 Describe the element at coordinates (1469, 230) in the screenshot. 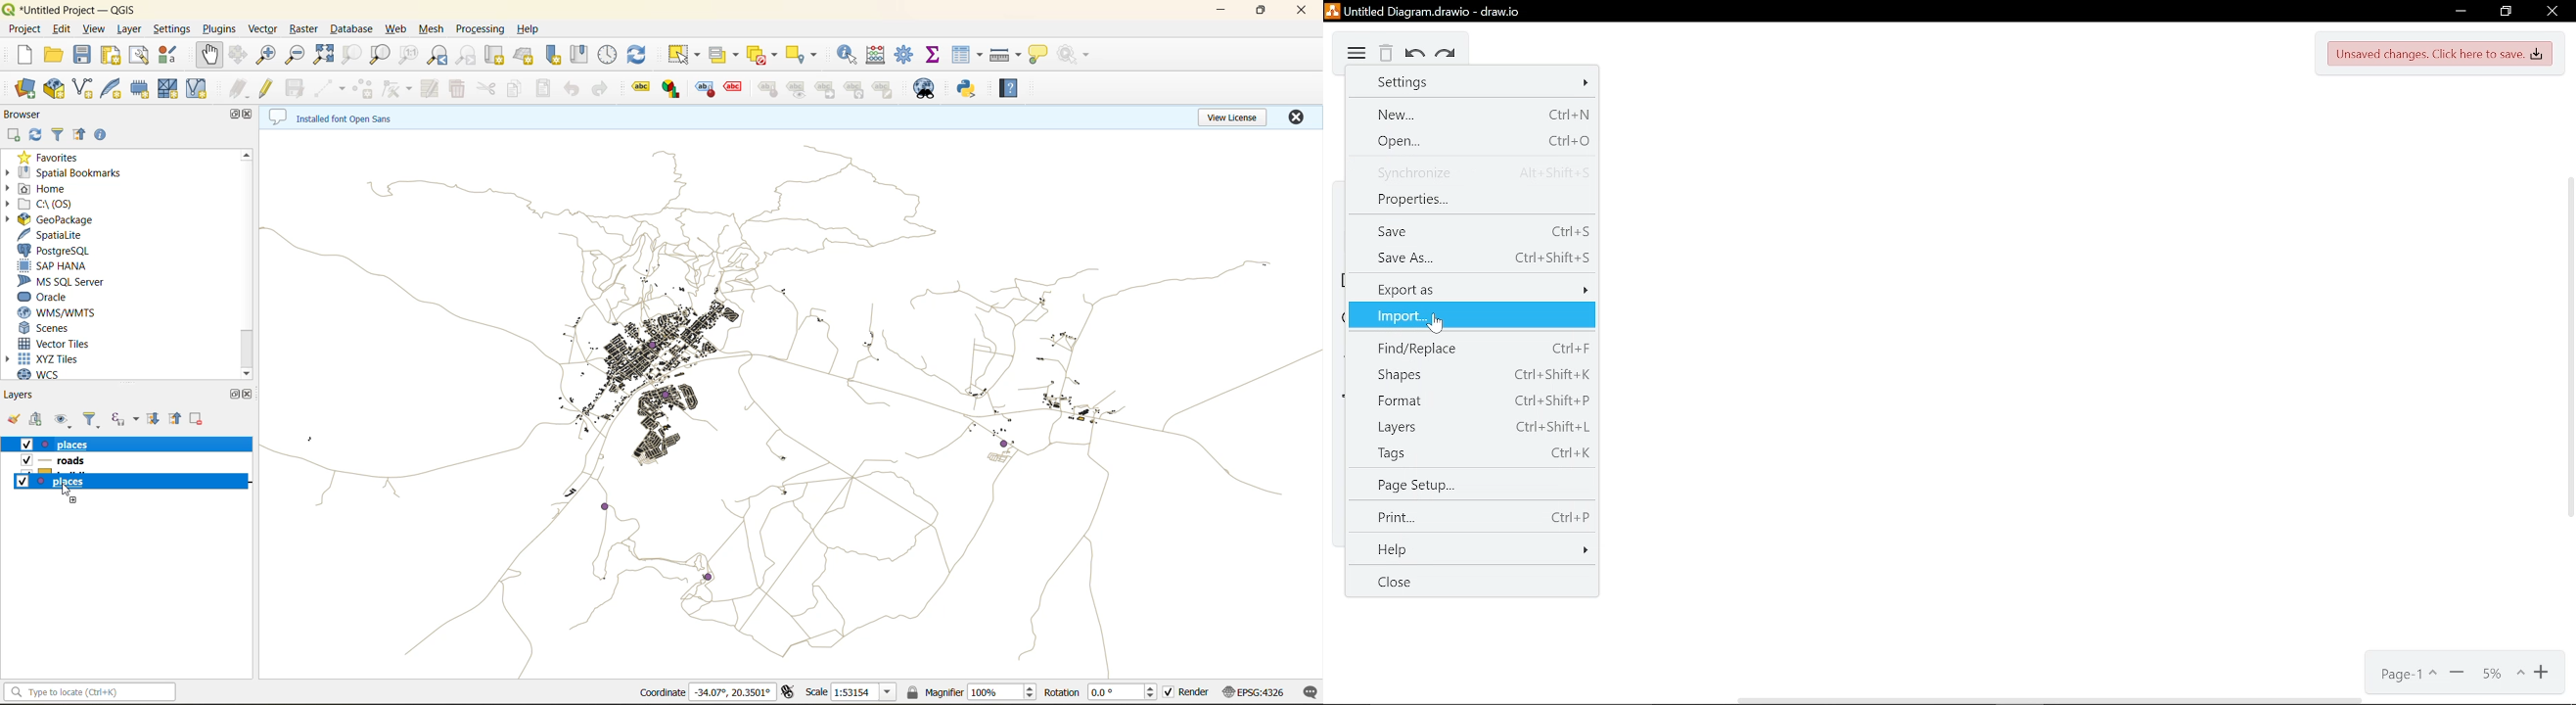

I see `Save` at that location.